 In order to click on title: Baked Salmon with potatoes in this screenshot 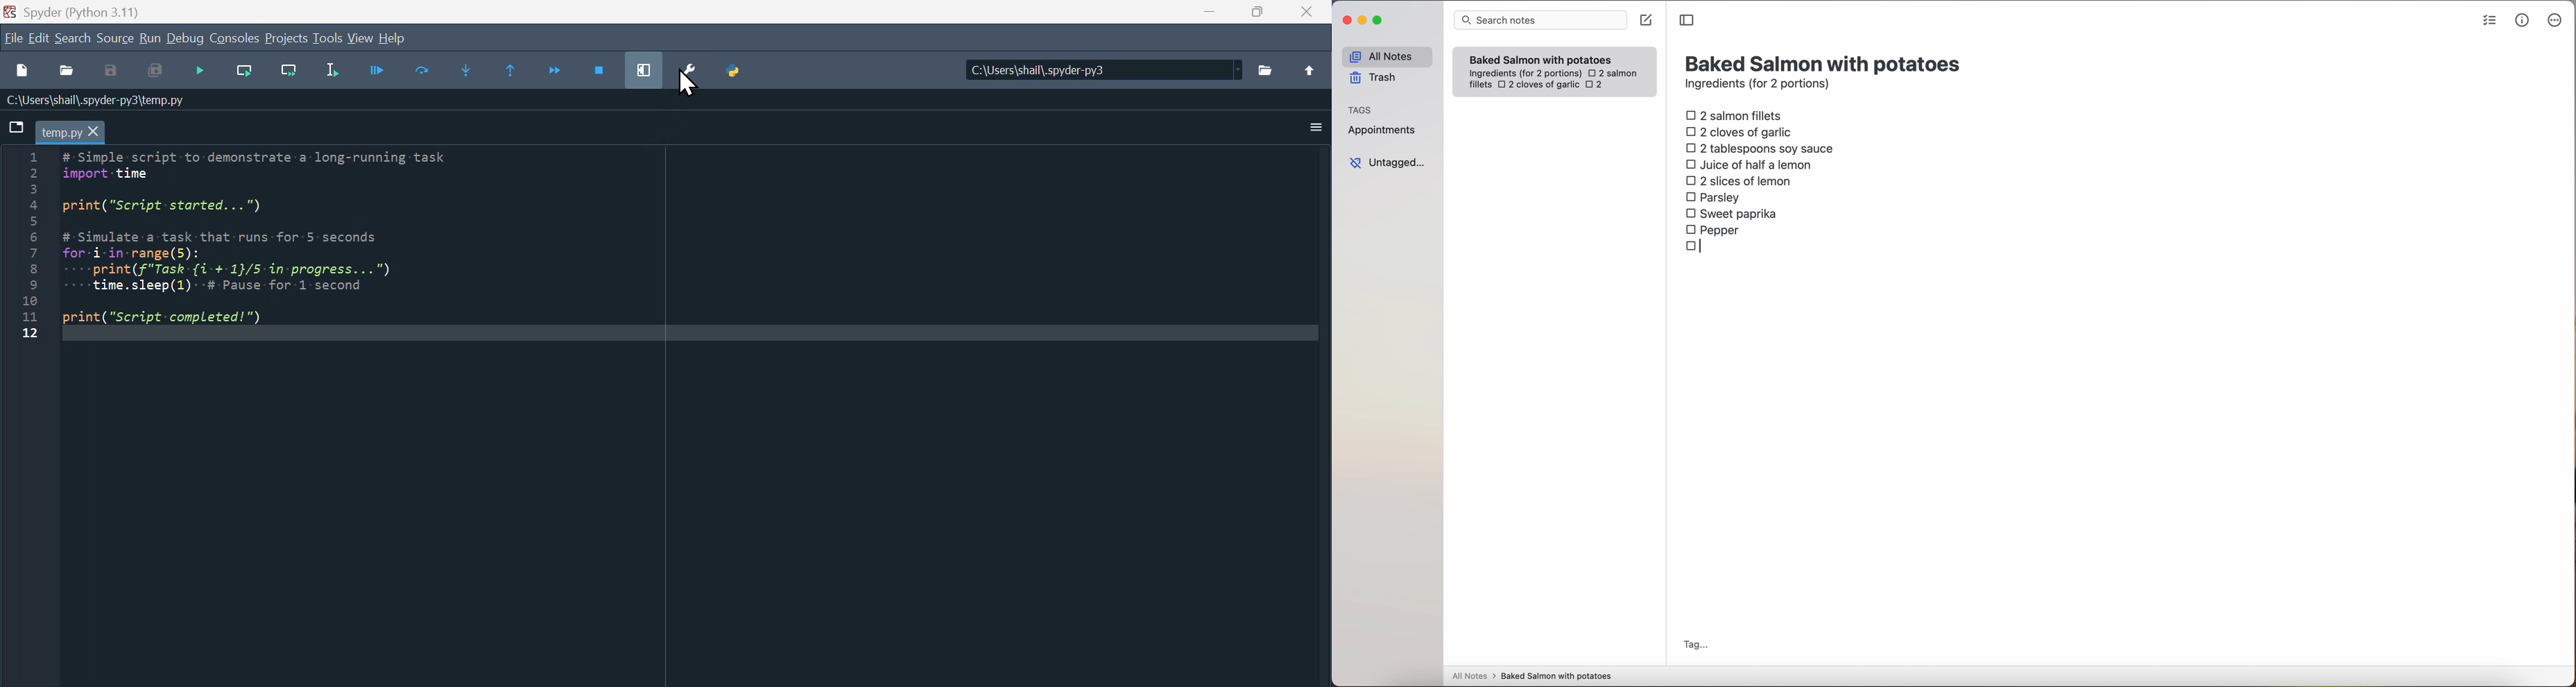, I will do `click(1825, 62)`.